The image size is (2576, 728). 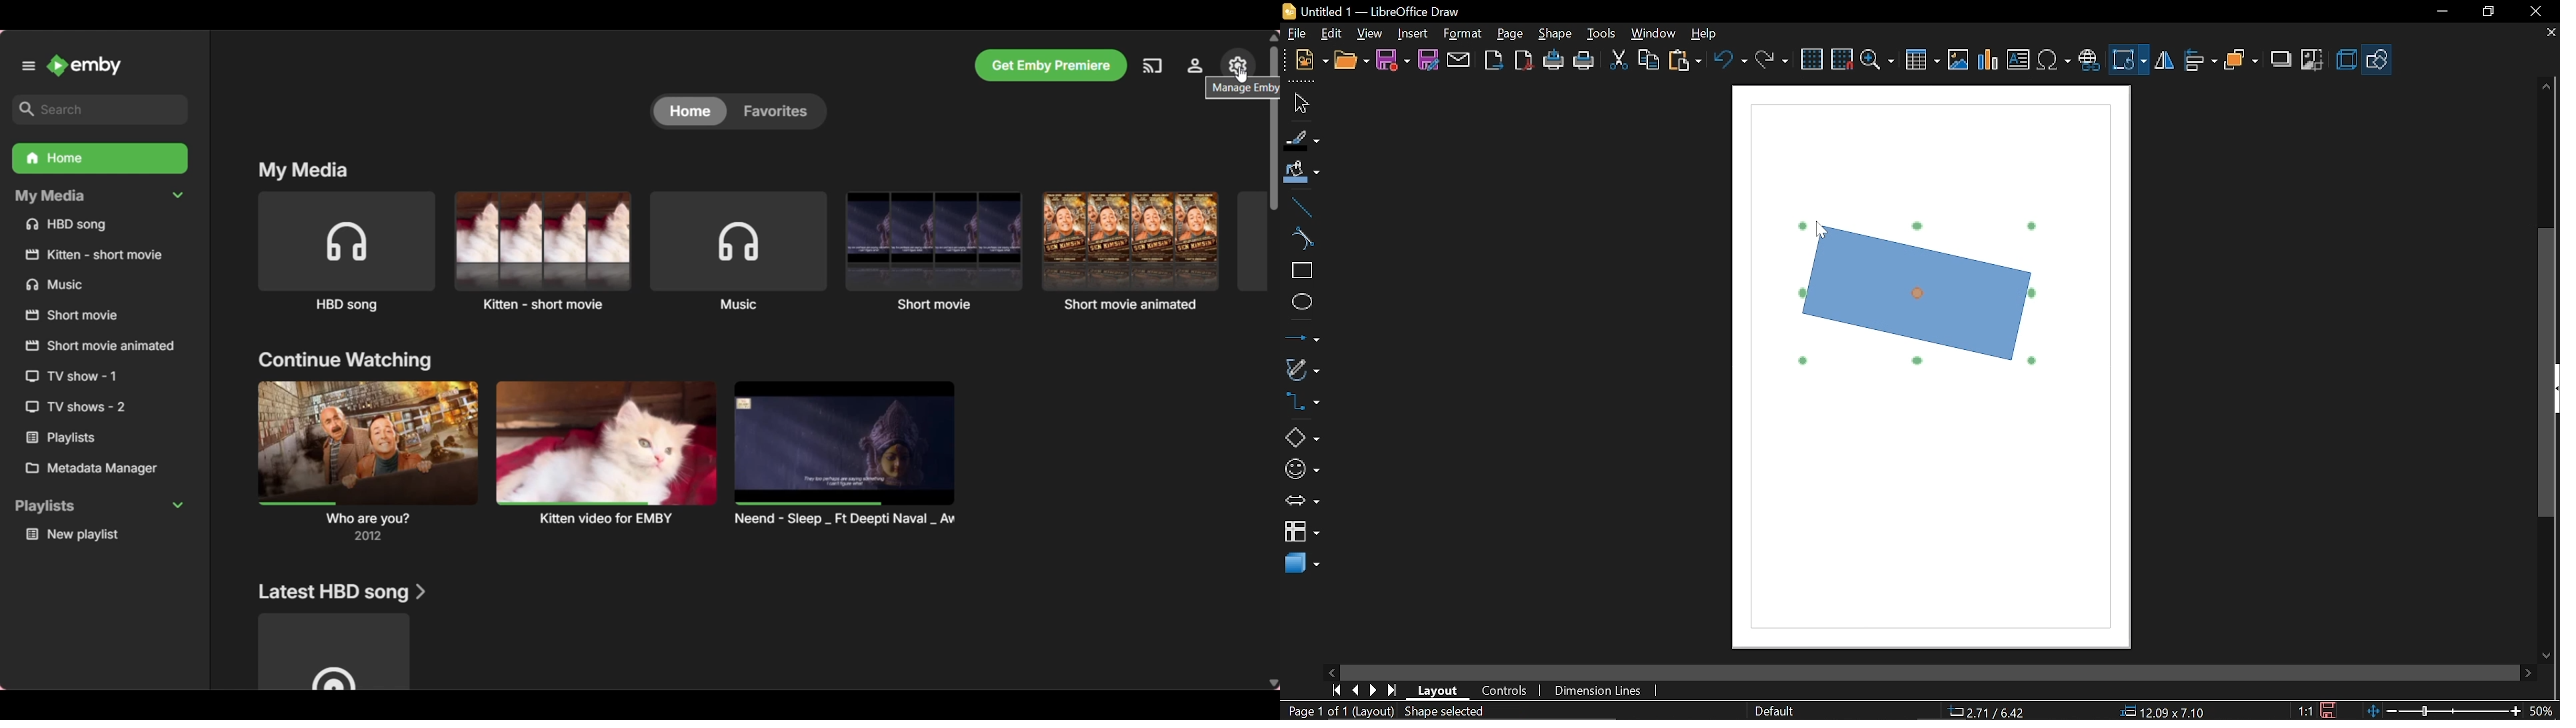 I want to click on ellipse, so click(x=1301, y=304).